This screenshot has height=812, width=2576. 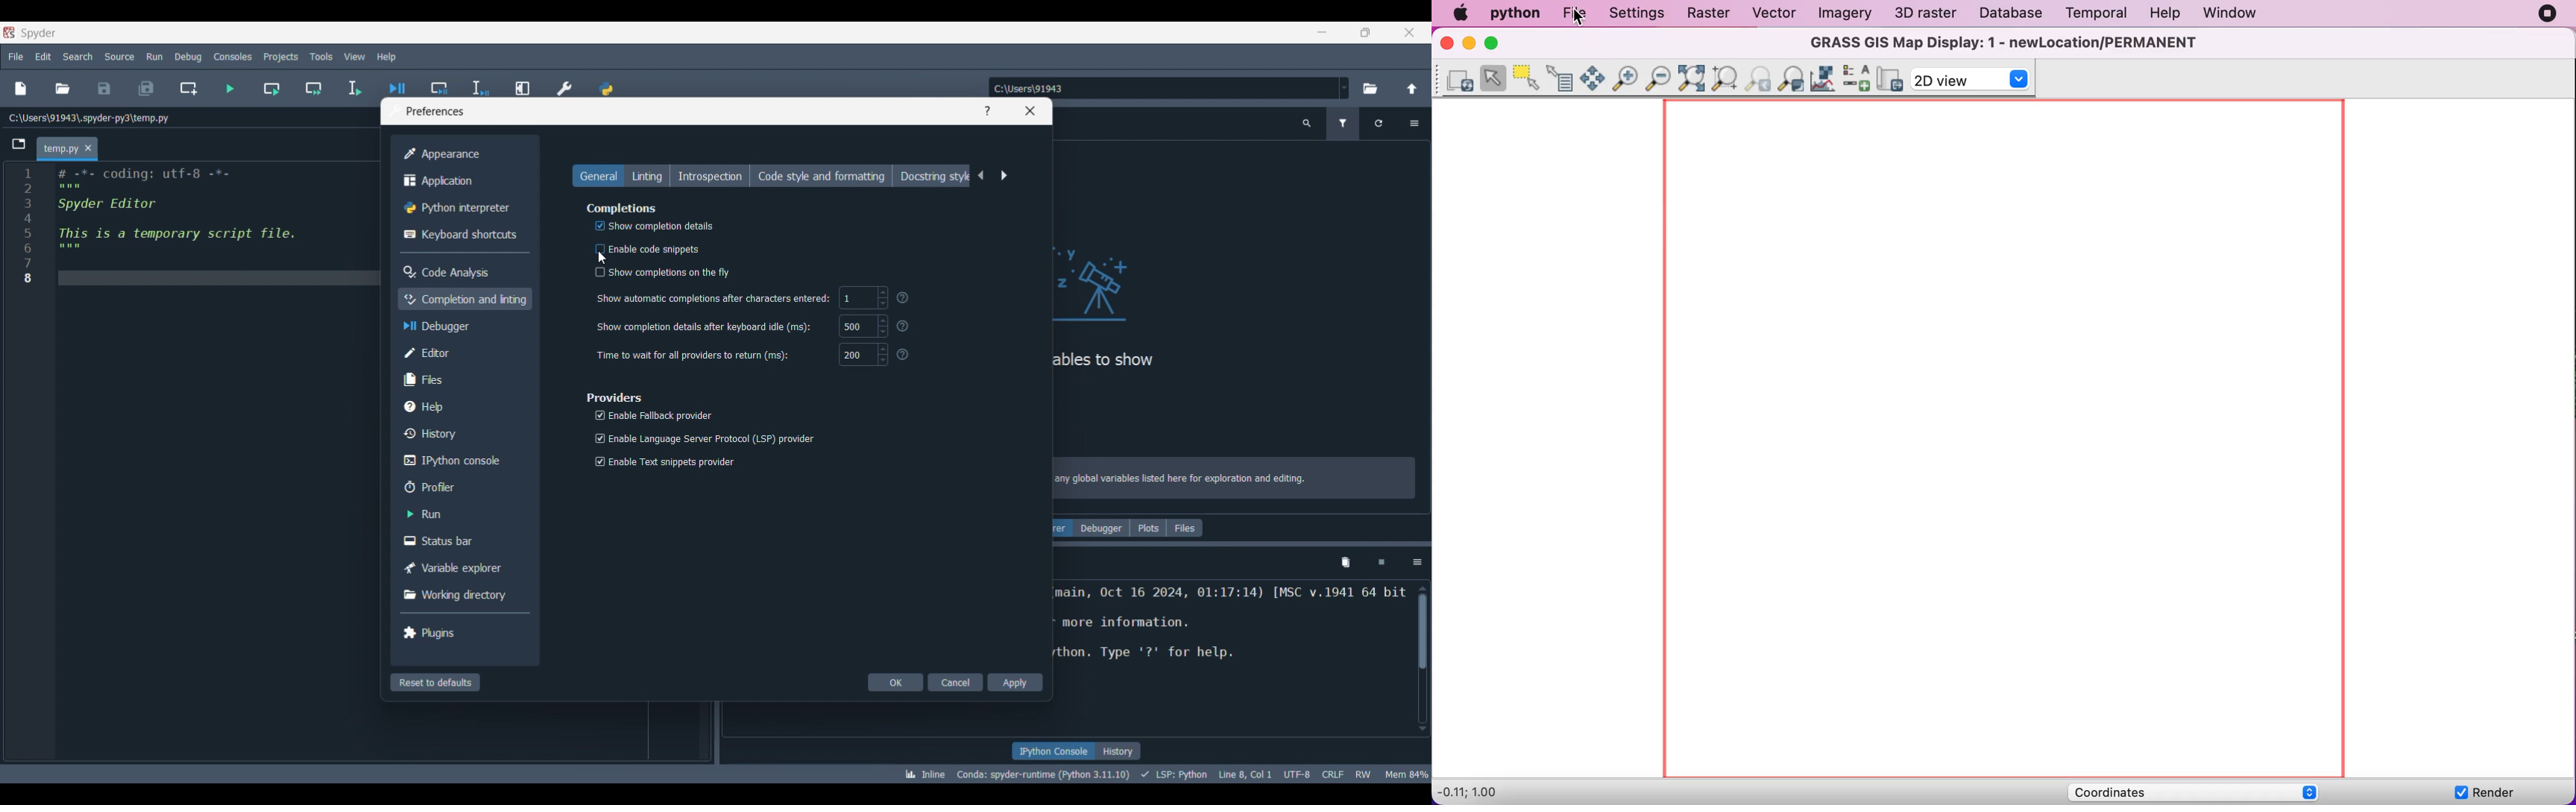 What do you see at coordinates (863, 326) in the screenshot?
I see `500` at bounding box center [863, 326].